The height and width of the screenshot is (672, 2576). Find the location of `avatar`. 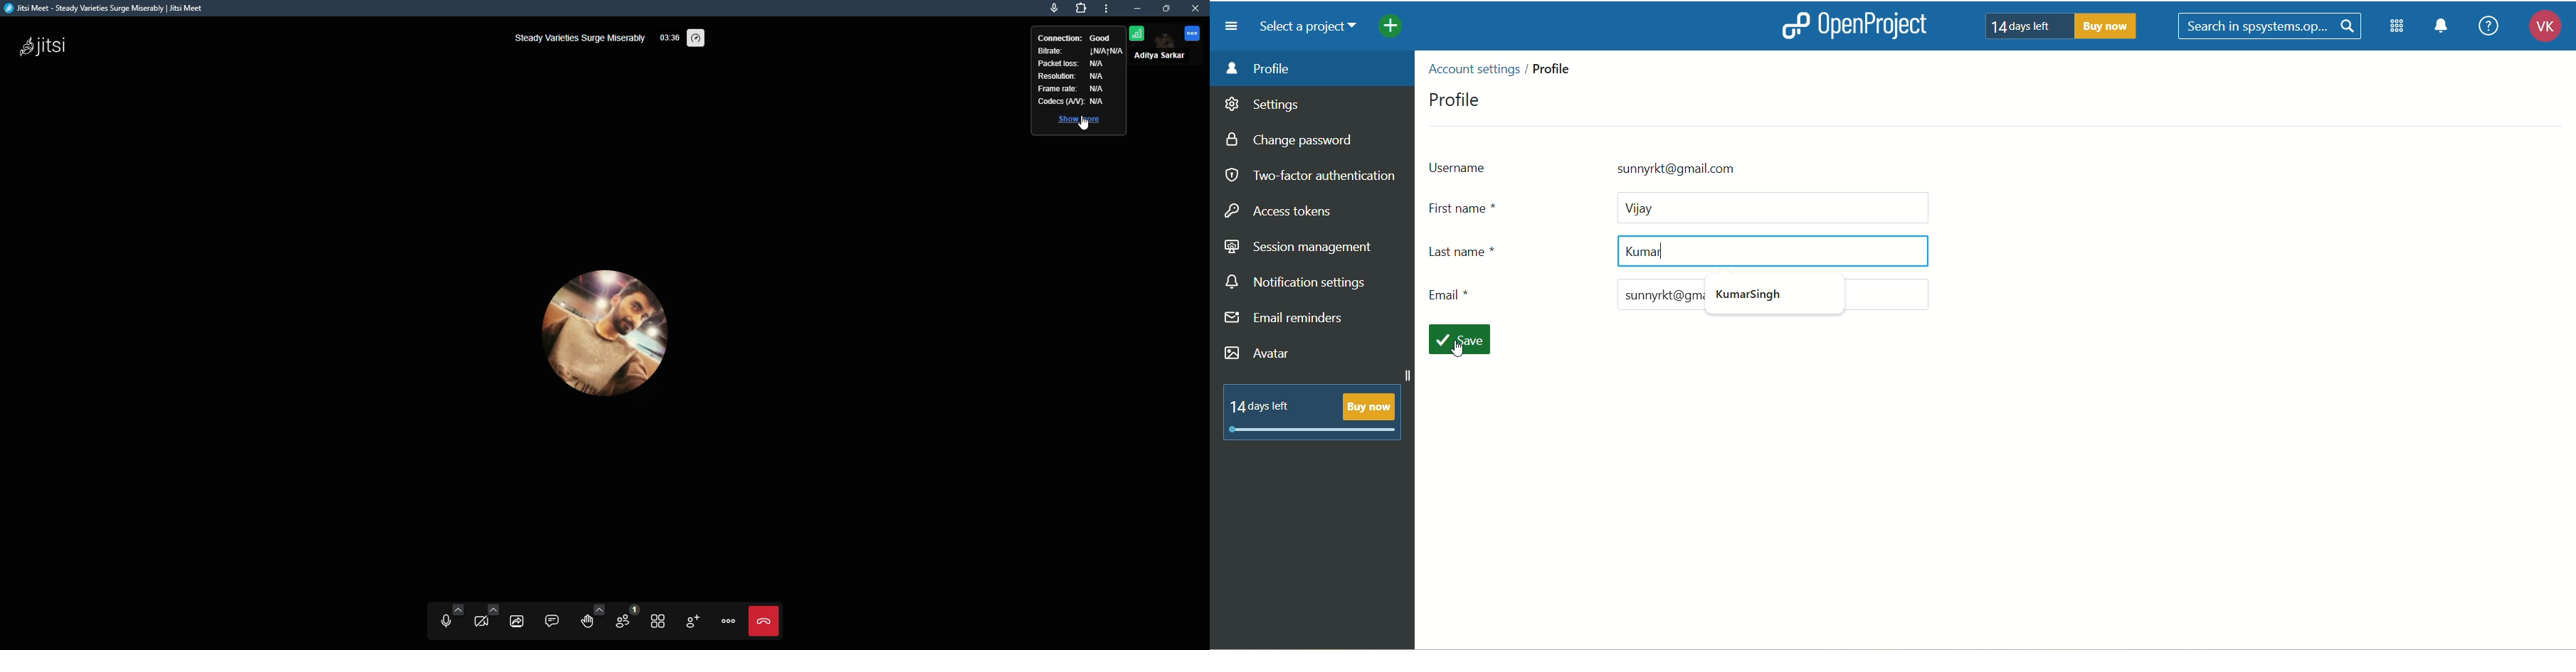

avatar is located at coordinates (1258, 353).